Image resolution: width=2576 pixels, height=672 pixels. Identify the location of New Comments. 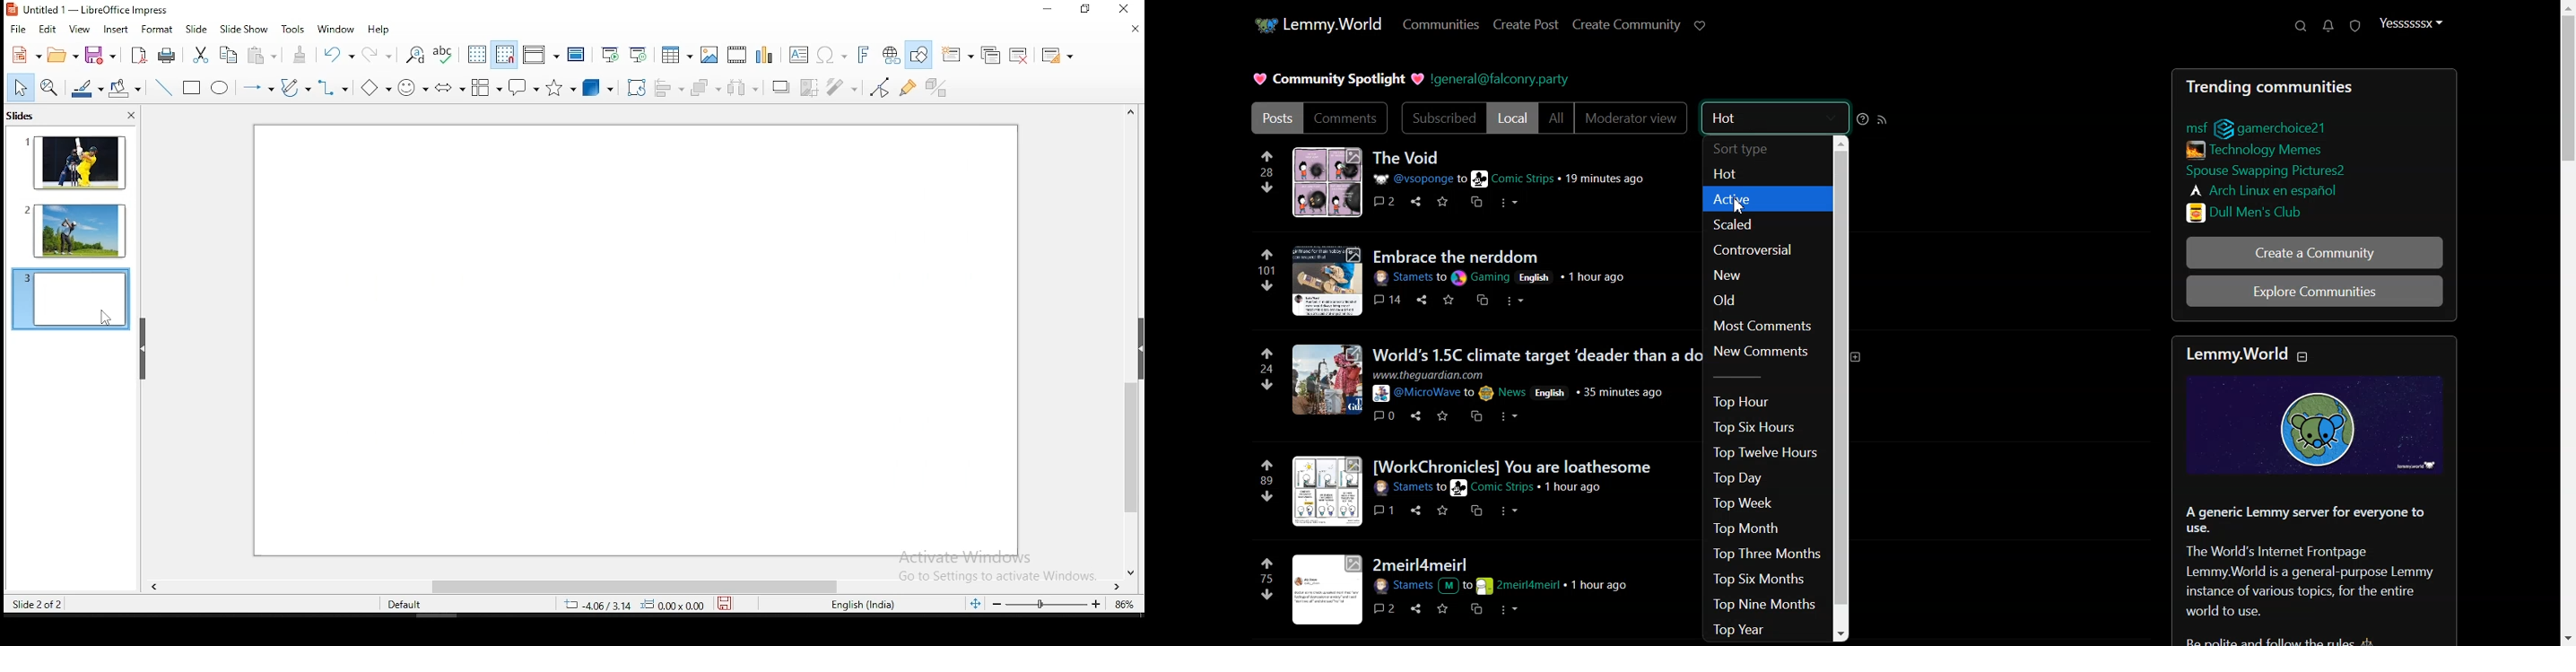
(1763, 350).